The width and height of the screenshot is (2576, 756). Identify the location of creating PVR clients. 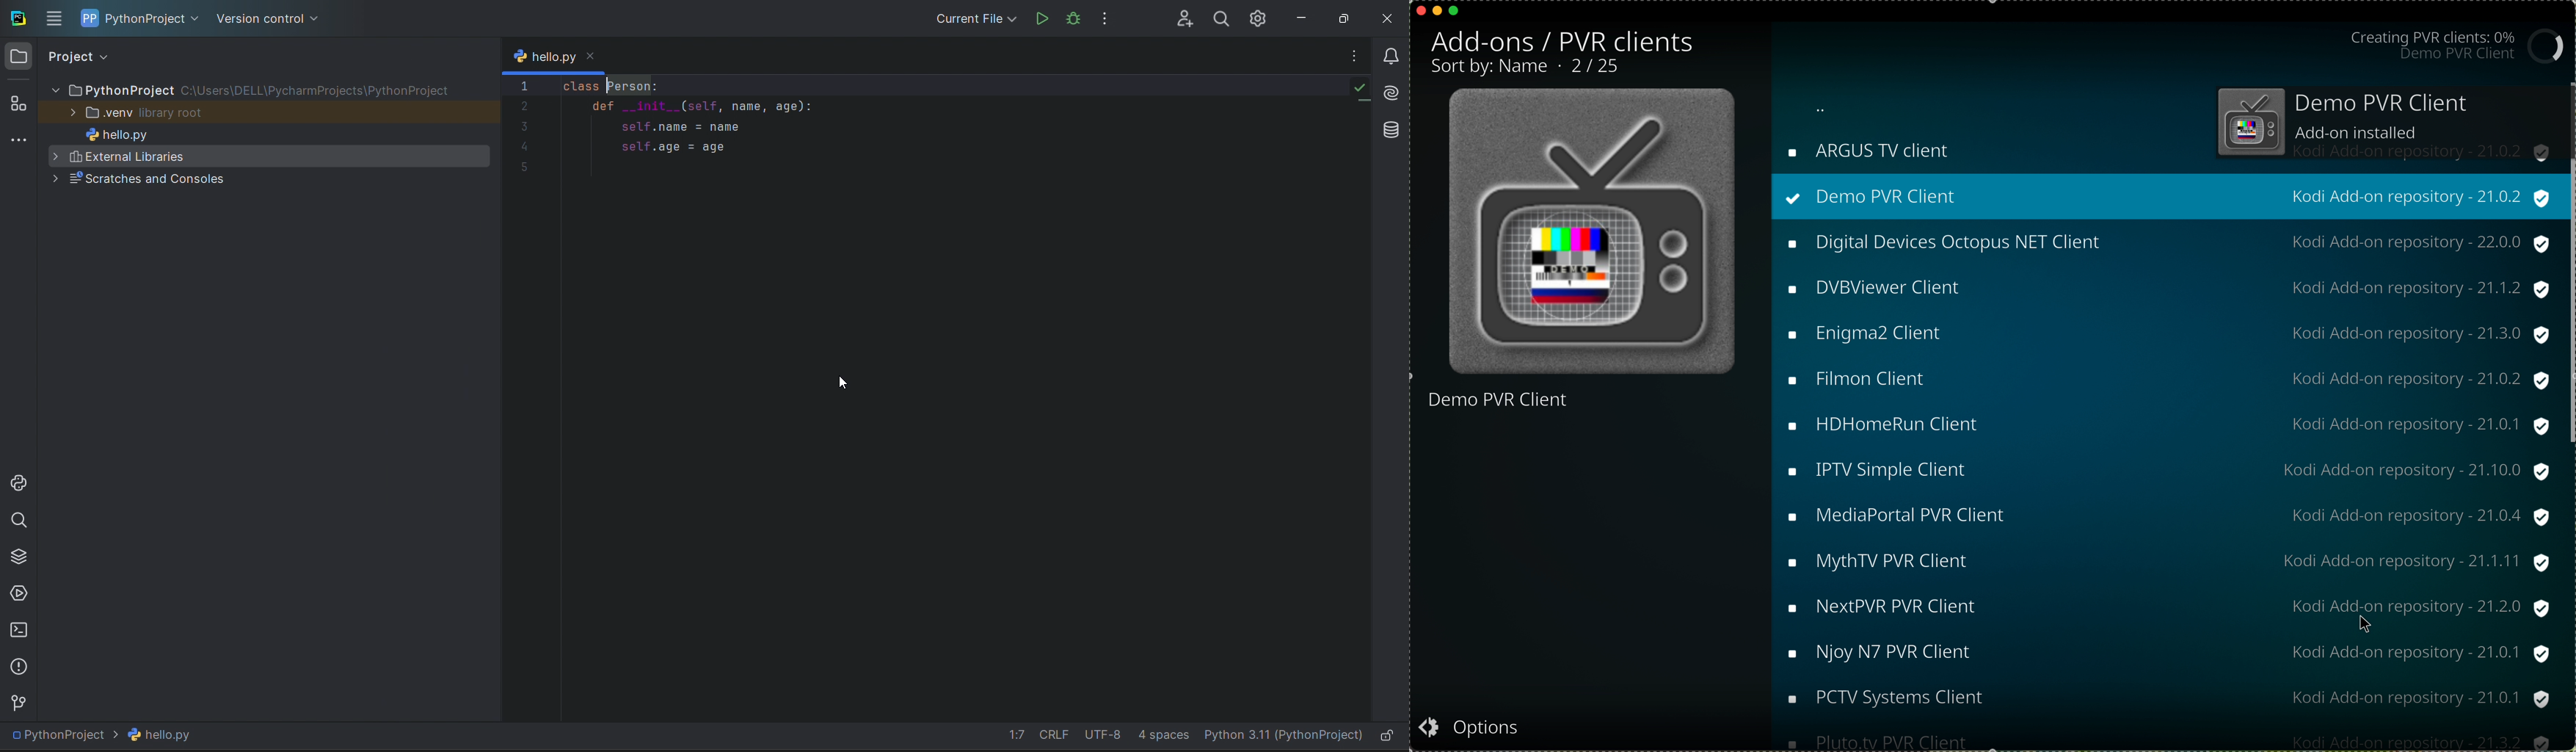
(2462, 46).